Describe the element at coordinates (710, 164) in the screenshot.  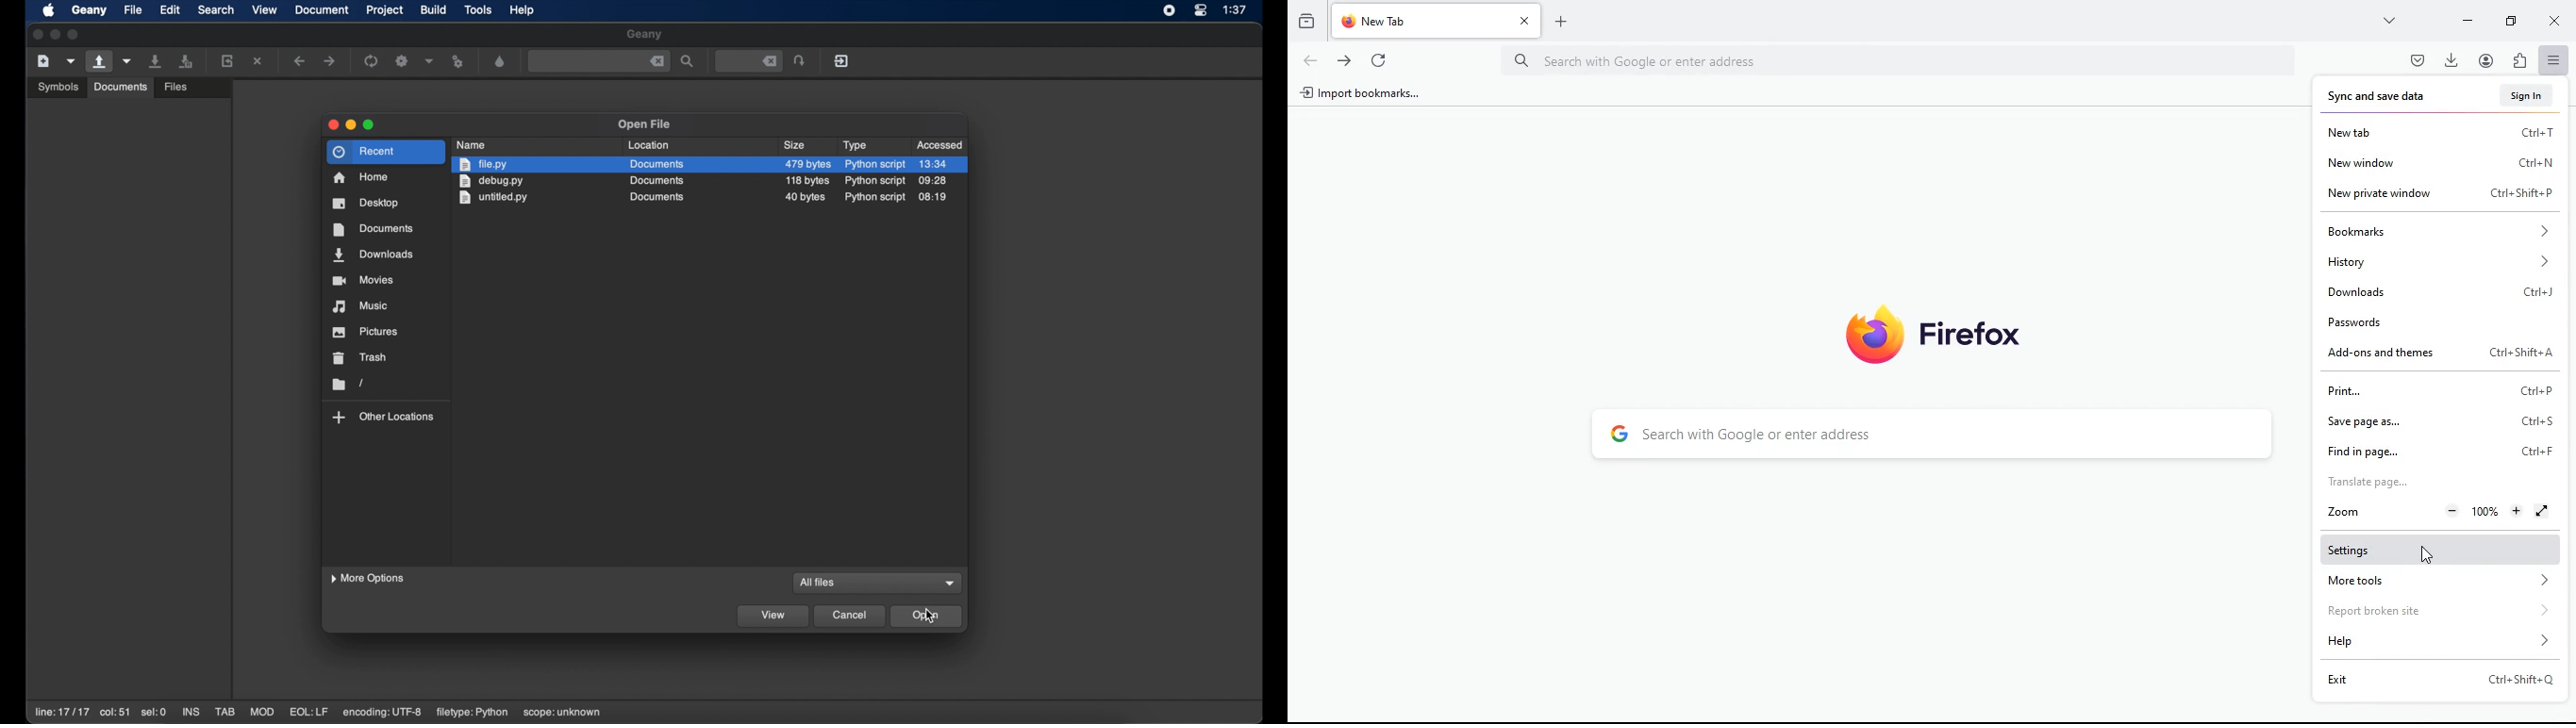
I see `file highlighted` at that location.